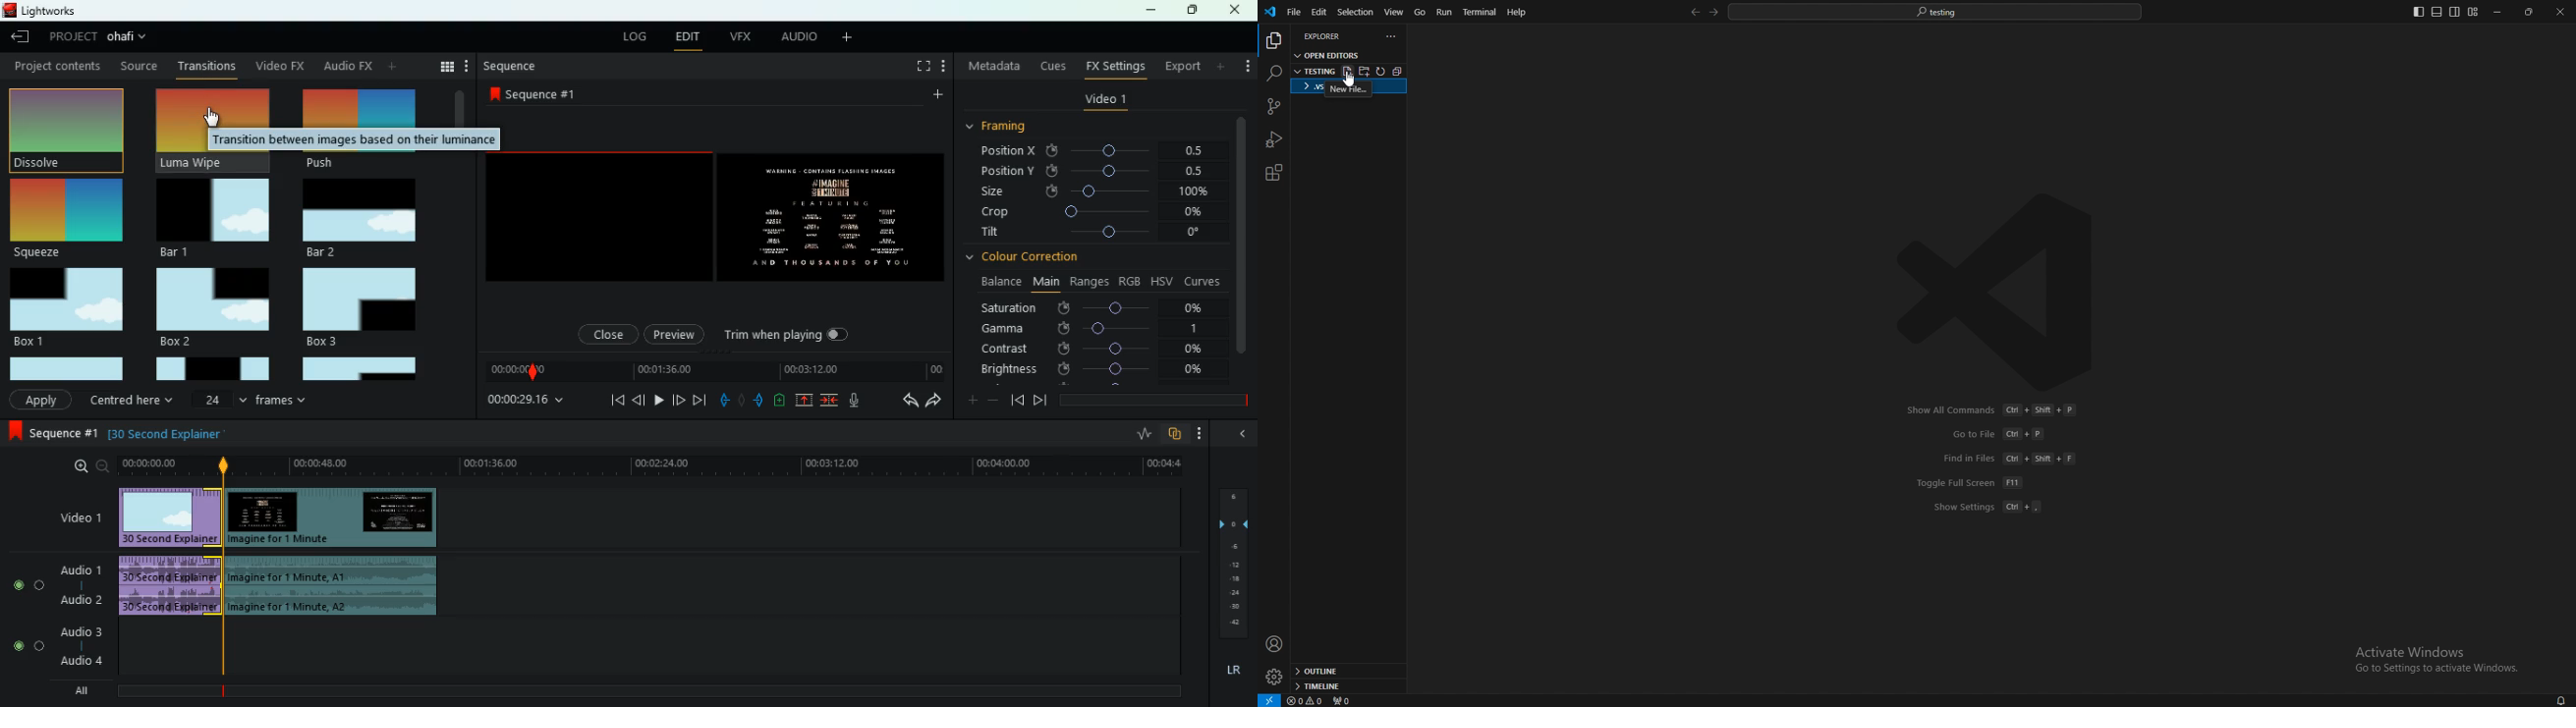  I want to click on timeline, so click(1344, 686).